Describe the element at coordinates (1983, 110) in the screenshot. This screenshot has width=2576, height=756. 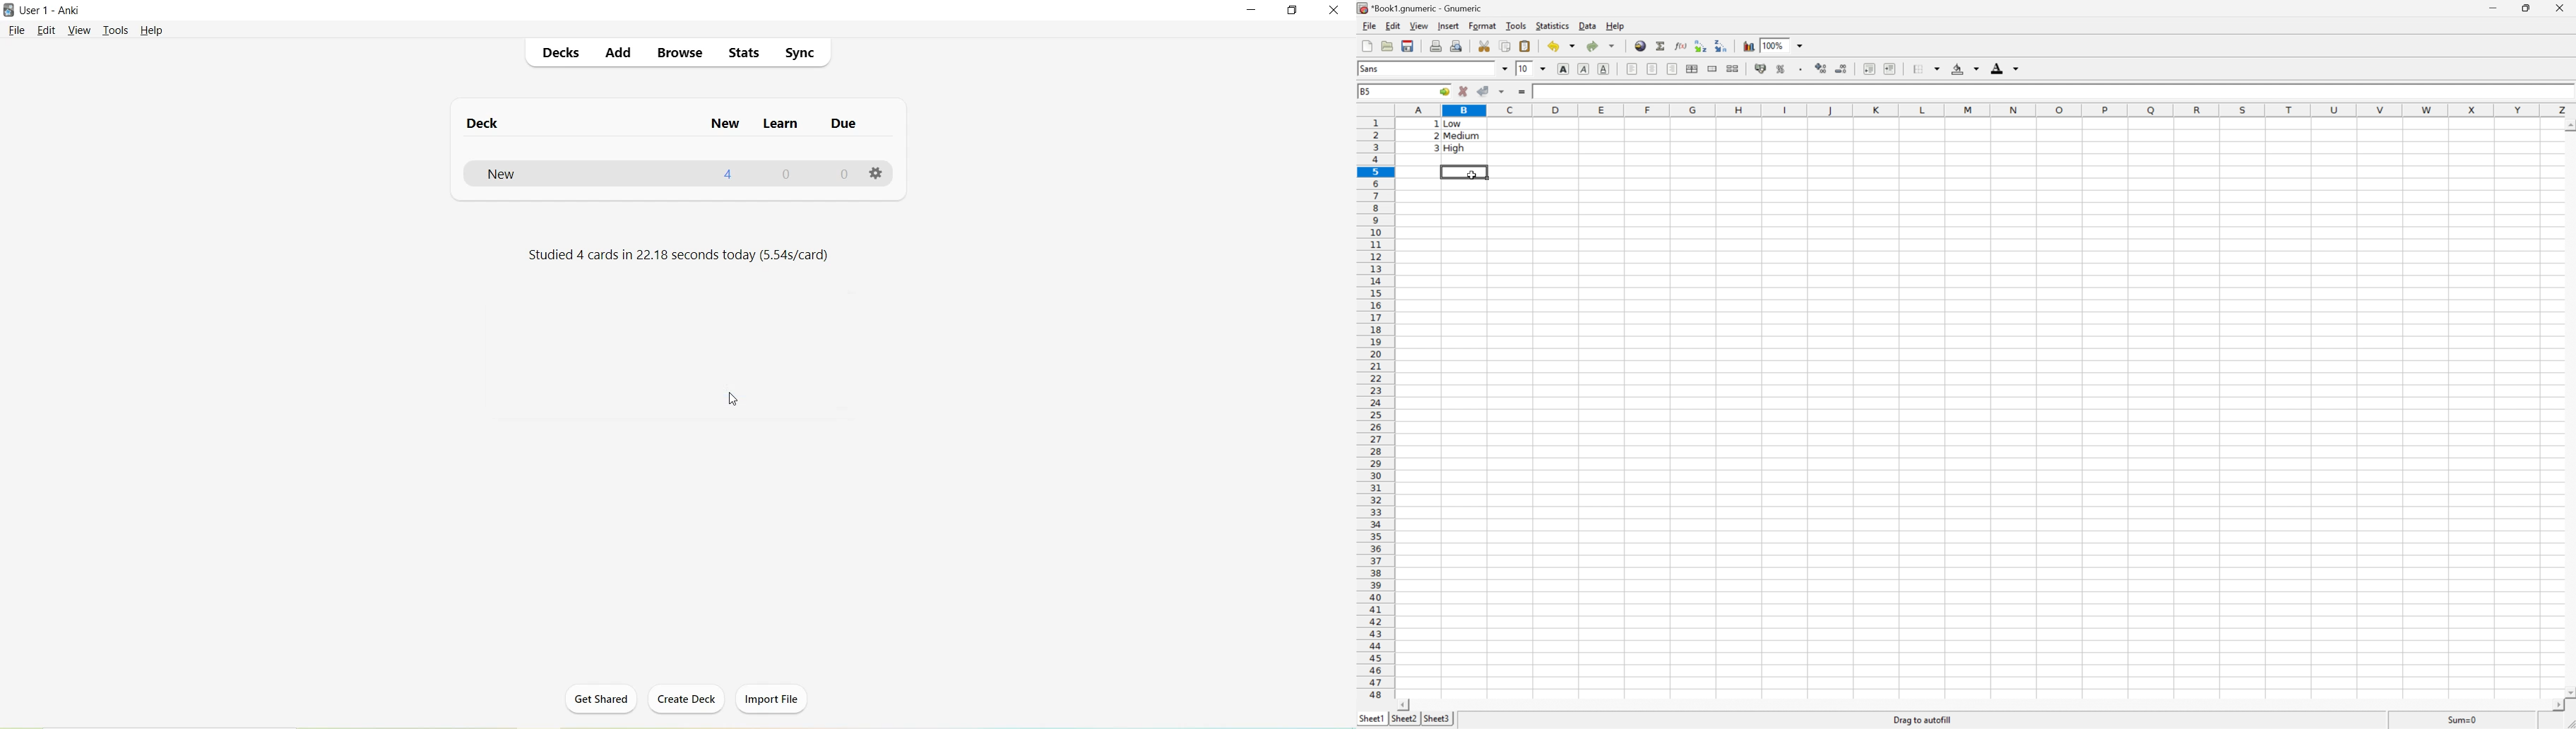
I see `Column names` at that location.